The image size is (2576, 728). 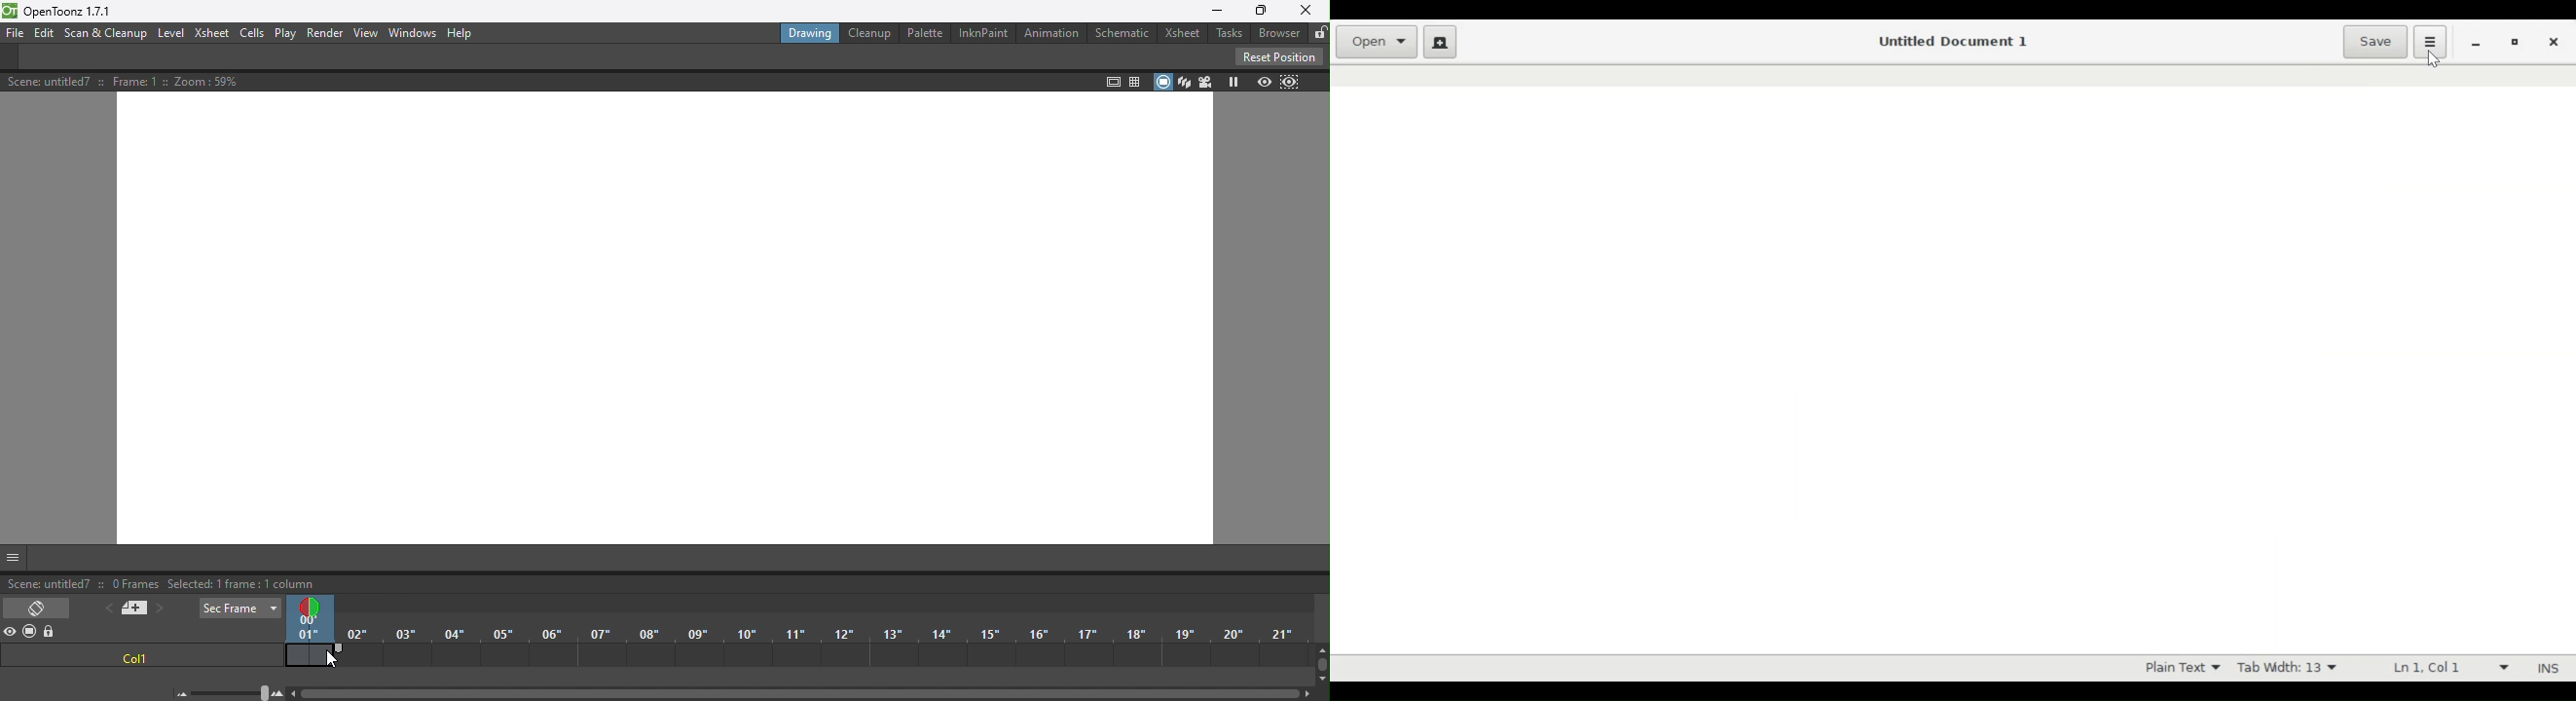 I want to click on Untitled Document , so click(x=1959, y=42).